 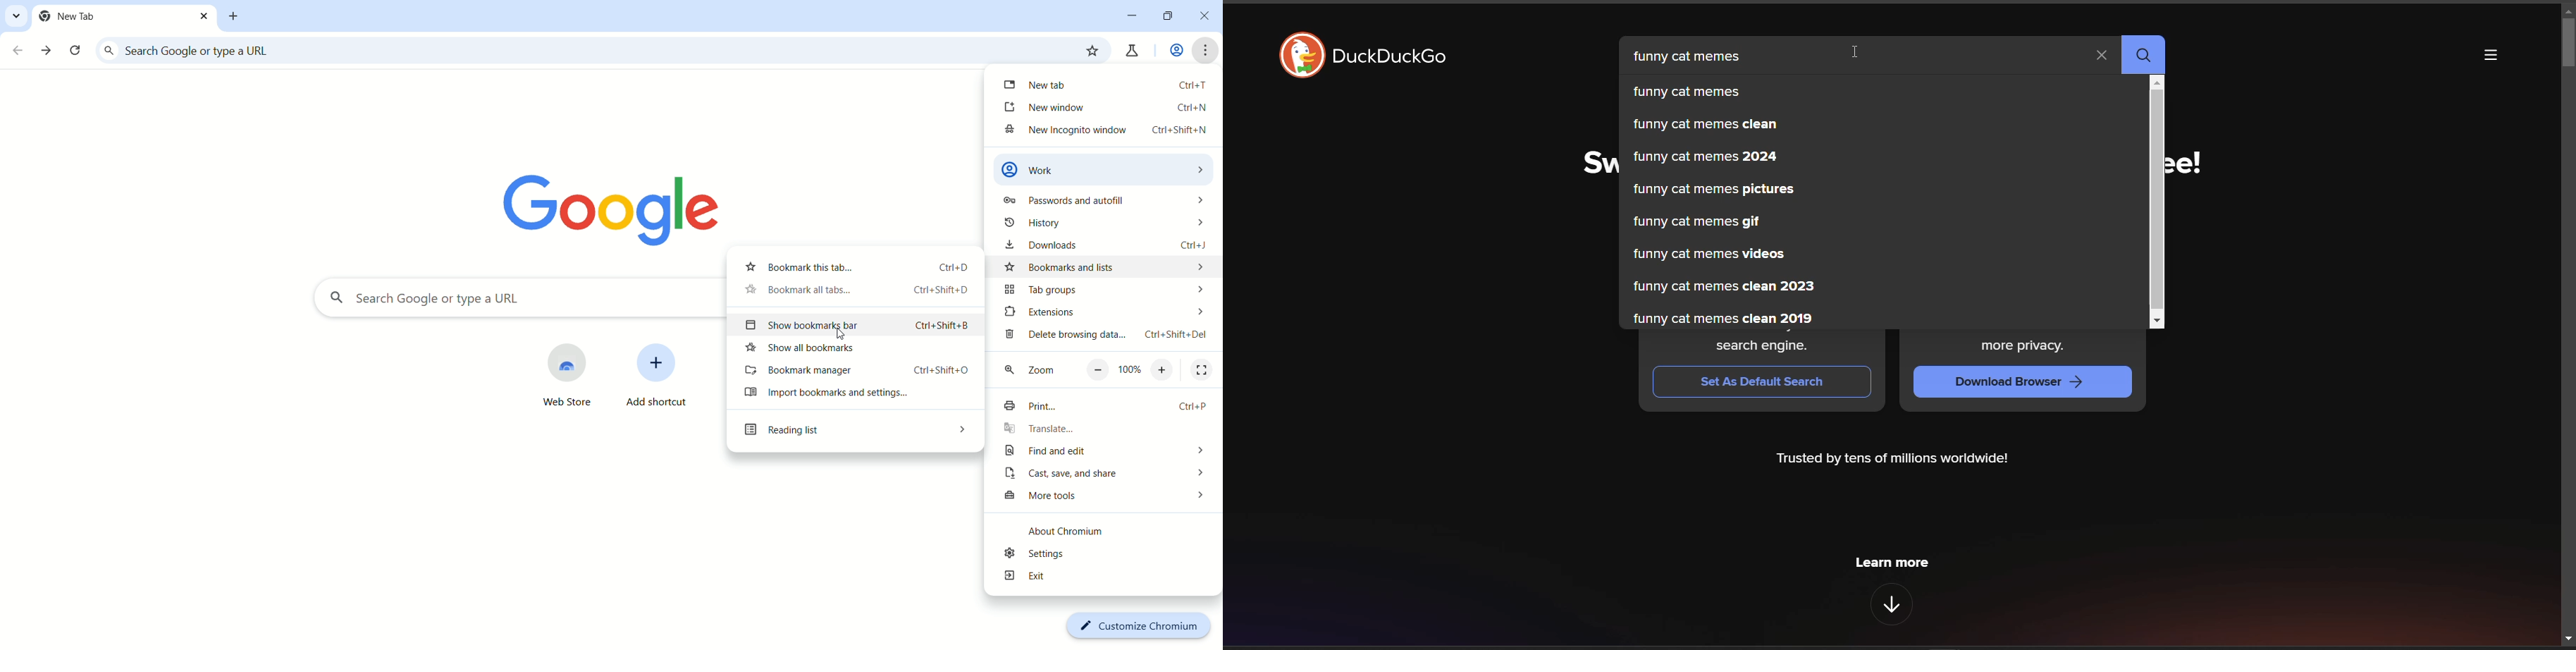 I want to click on reload, so click(x=77, y=52).